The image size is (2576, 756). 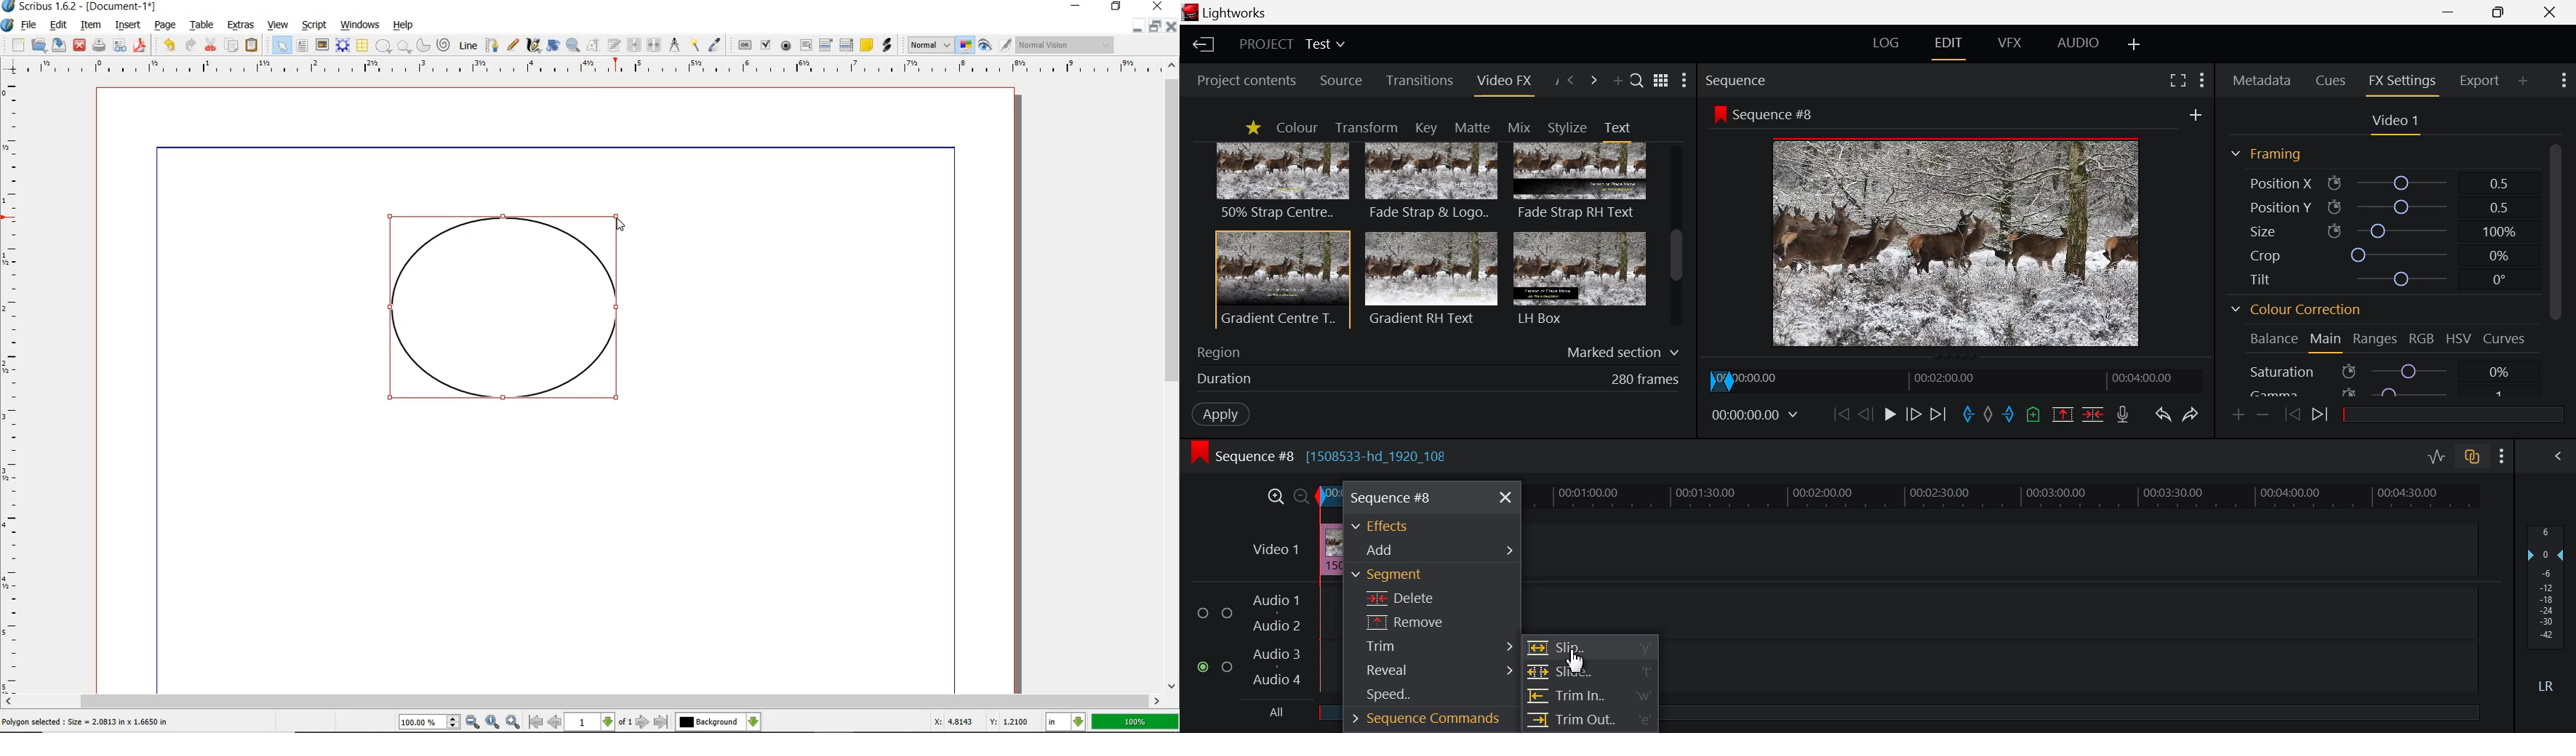 I want to click on Settings, so click(x=2502, y=457).